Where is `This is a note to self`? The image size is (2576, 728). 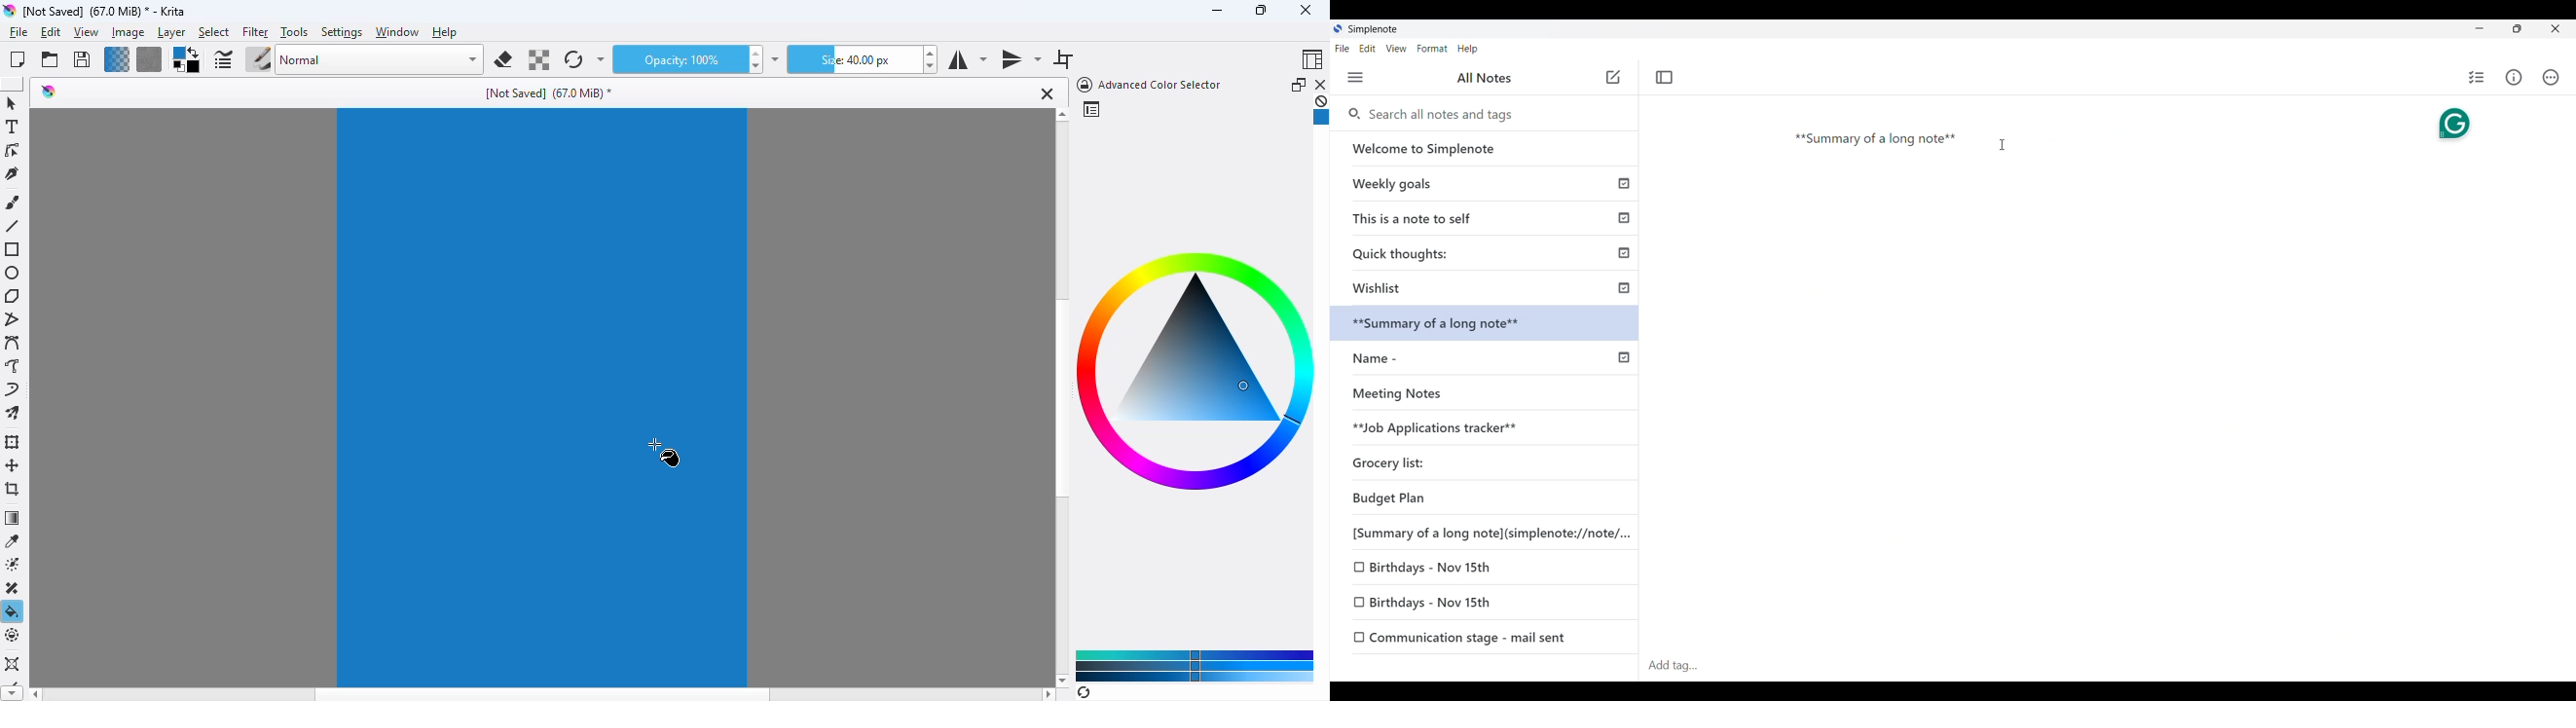
This is a note to self is located at coordinates (1487, 215).